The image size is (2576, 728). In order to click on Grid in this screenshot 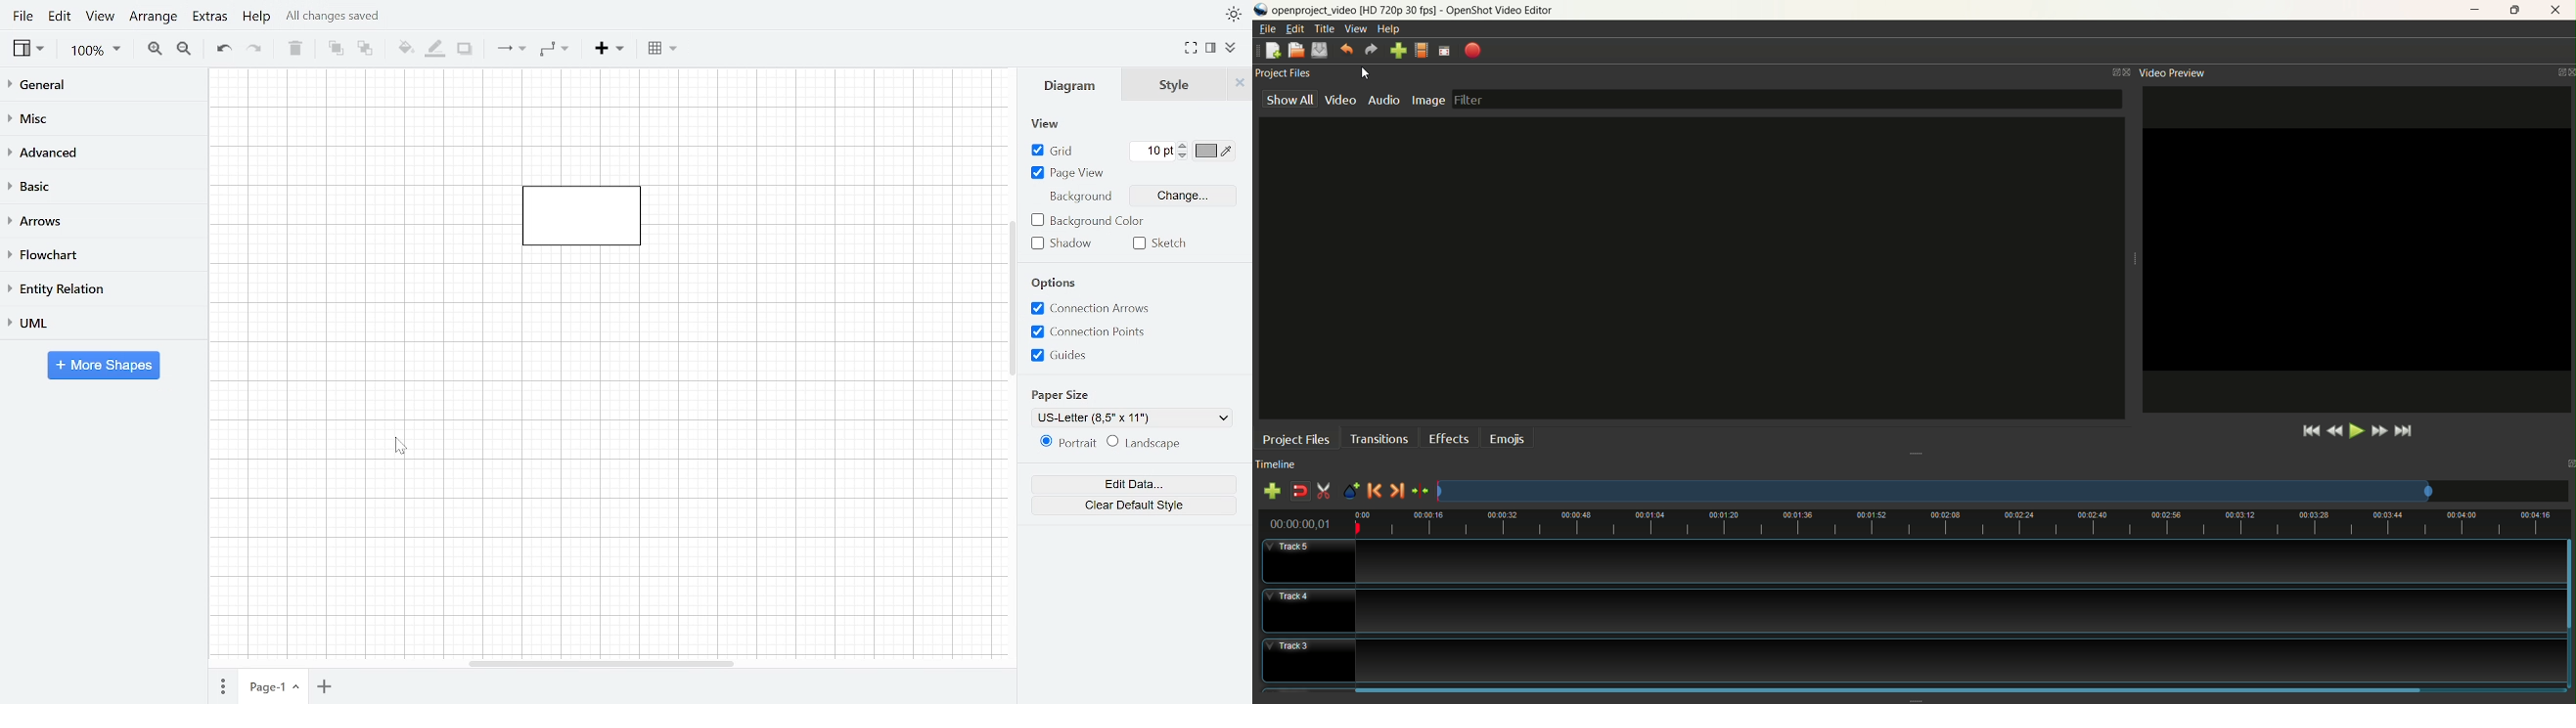, I will do `click(1056, 151)`.